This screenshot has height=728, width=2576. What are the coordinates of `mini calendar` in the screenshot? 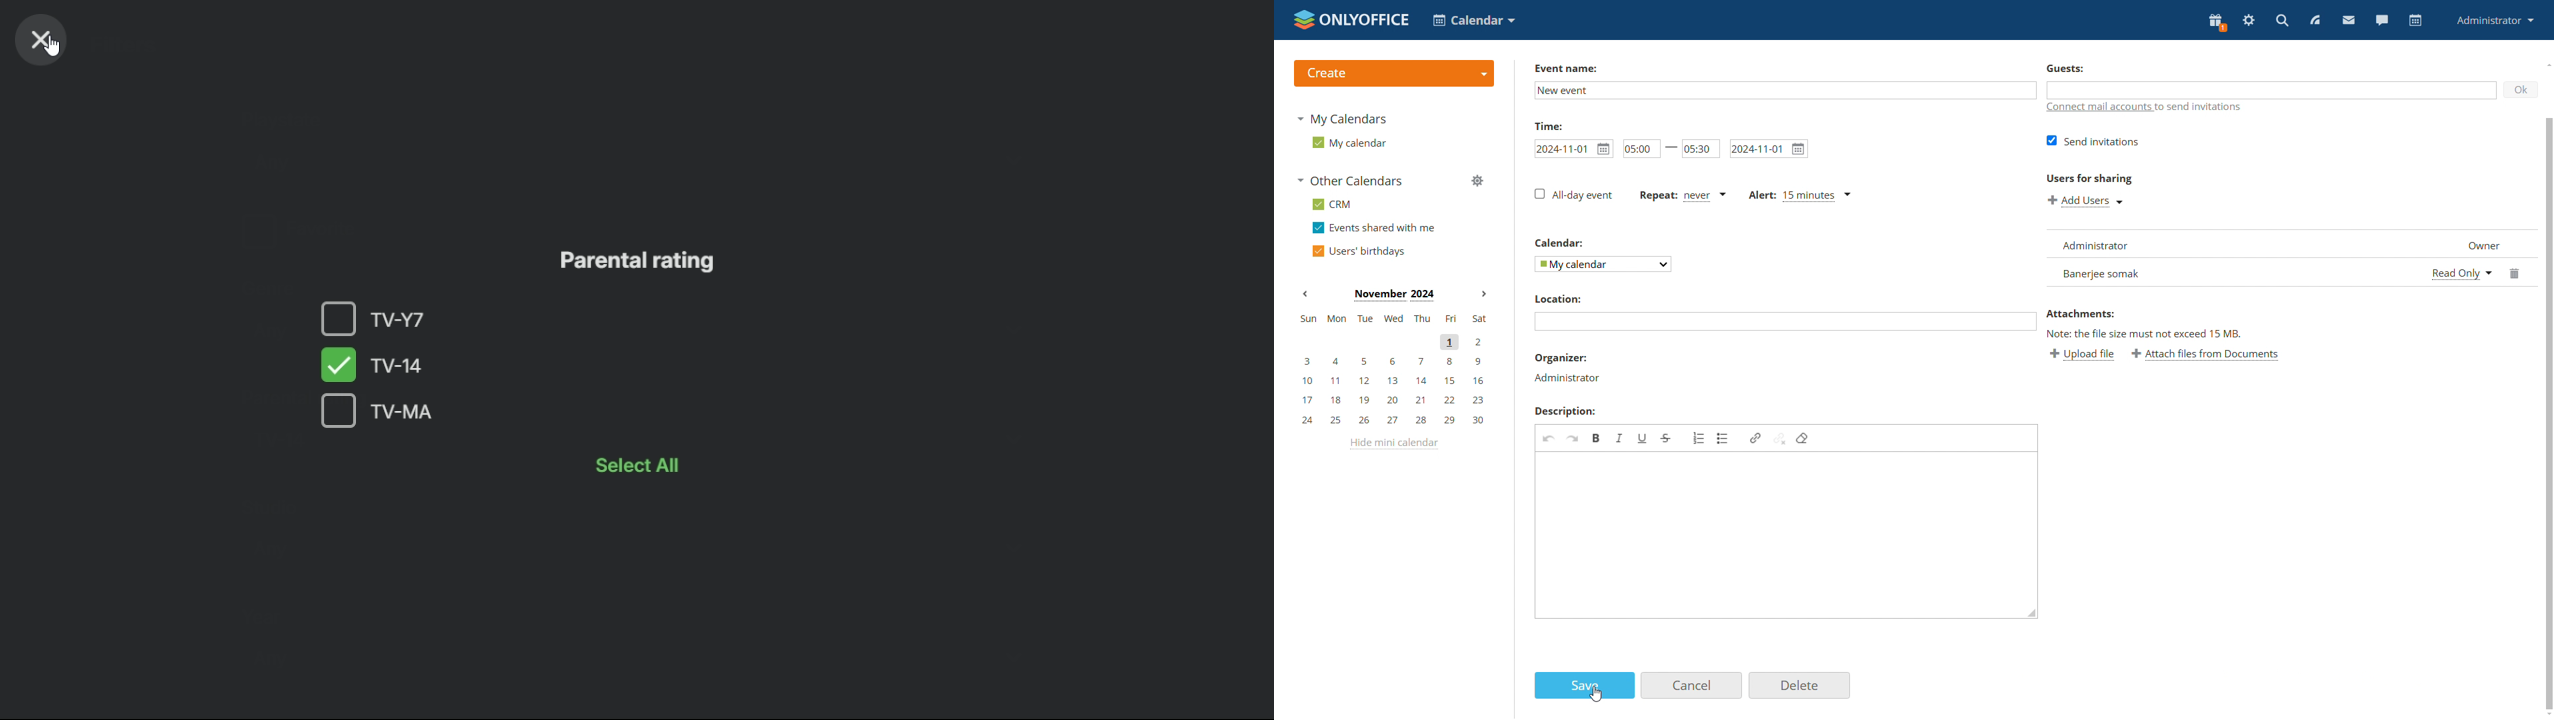 It's located at (1393, 369).